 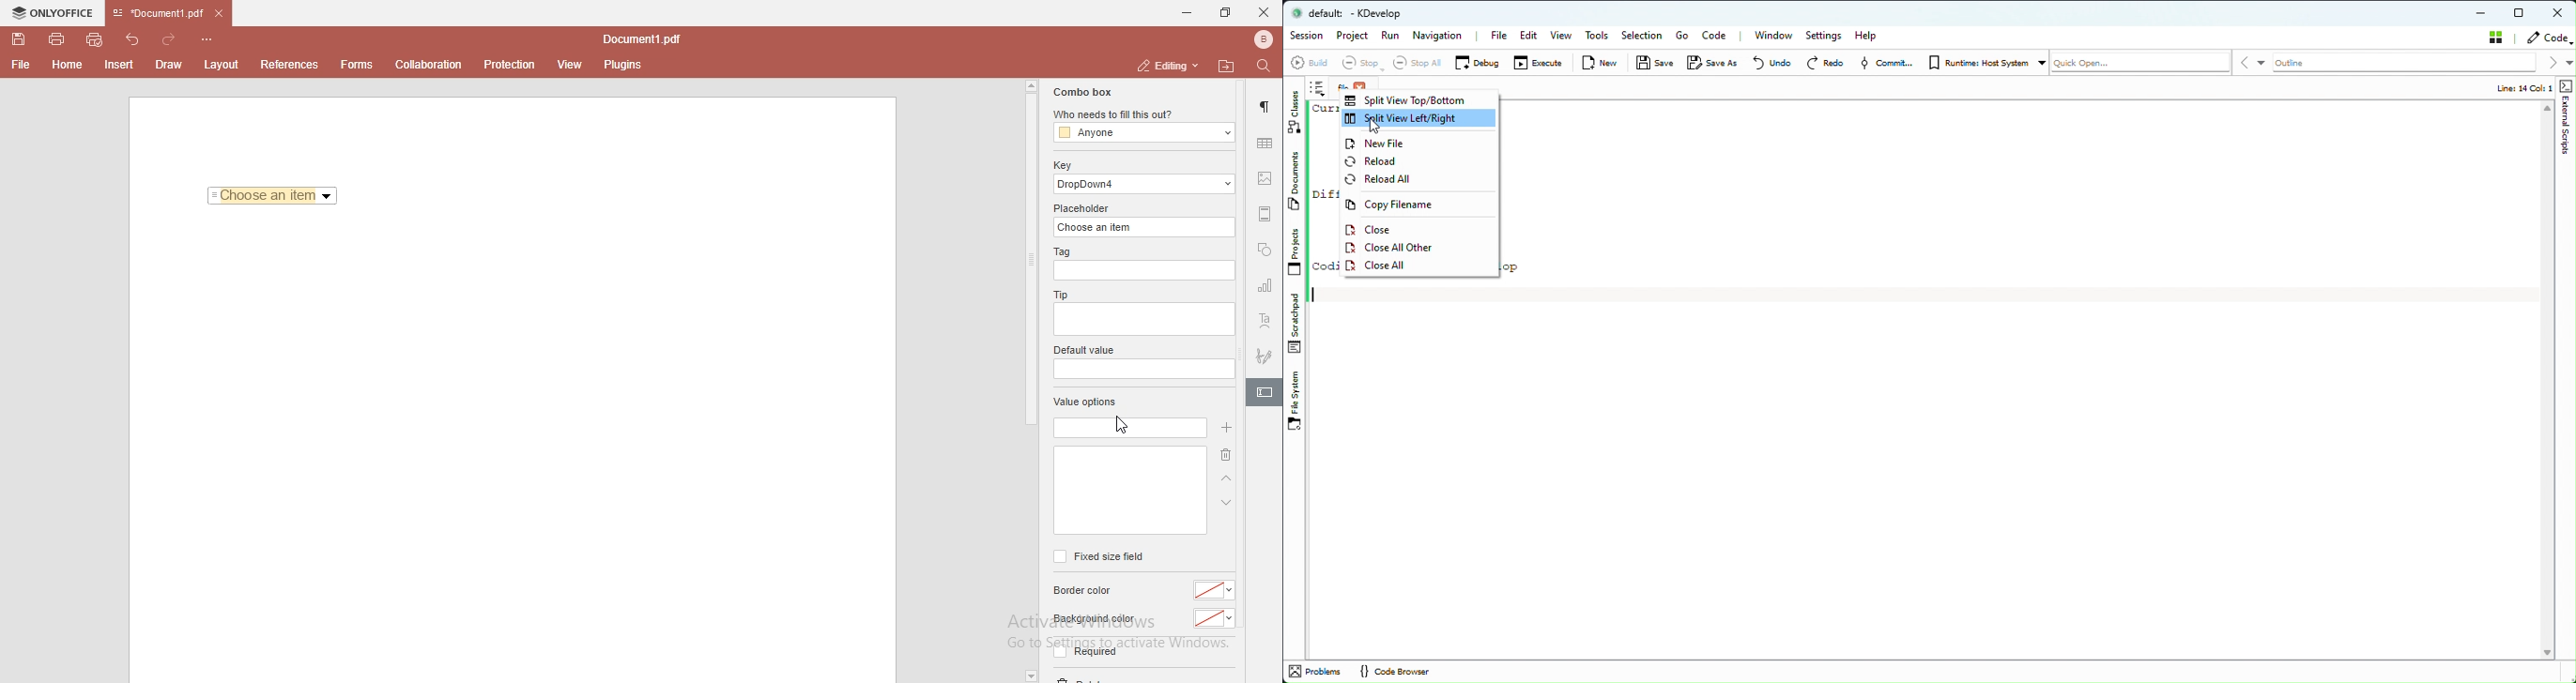 What do you see at coordinates (1682, 37) in the screenshot?
I see `Go` at bounding box center [1682, 37].